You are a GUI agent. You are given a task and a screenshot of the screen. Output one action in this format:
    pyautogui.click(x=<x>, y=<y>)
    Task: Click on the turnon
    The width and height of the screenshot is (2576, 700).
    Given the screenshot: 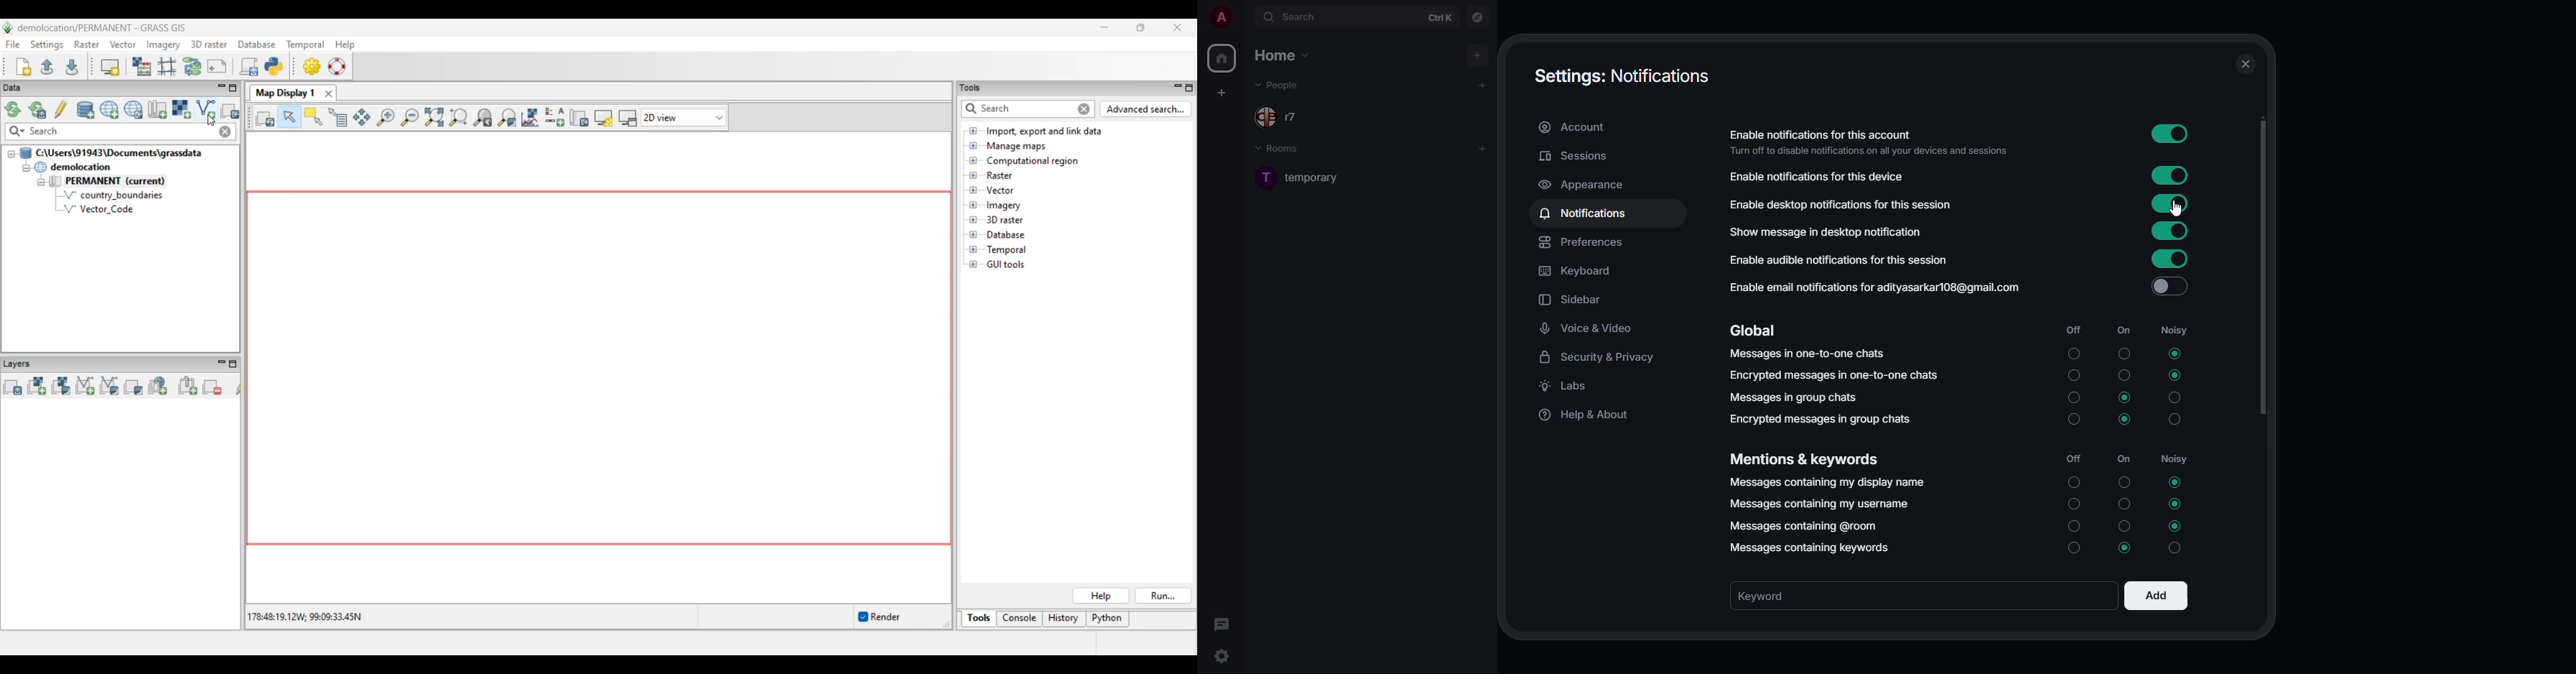 What is the action you would take?
    pyautogui.click(x=2075, y=377)
    